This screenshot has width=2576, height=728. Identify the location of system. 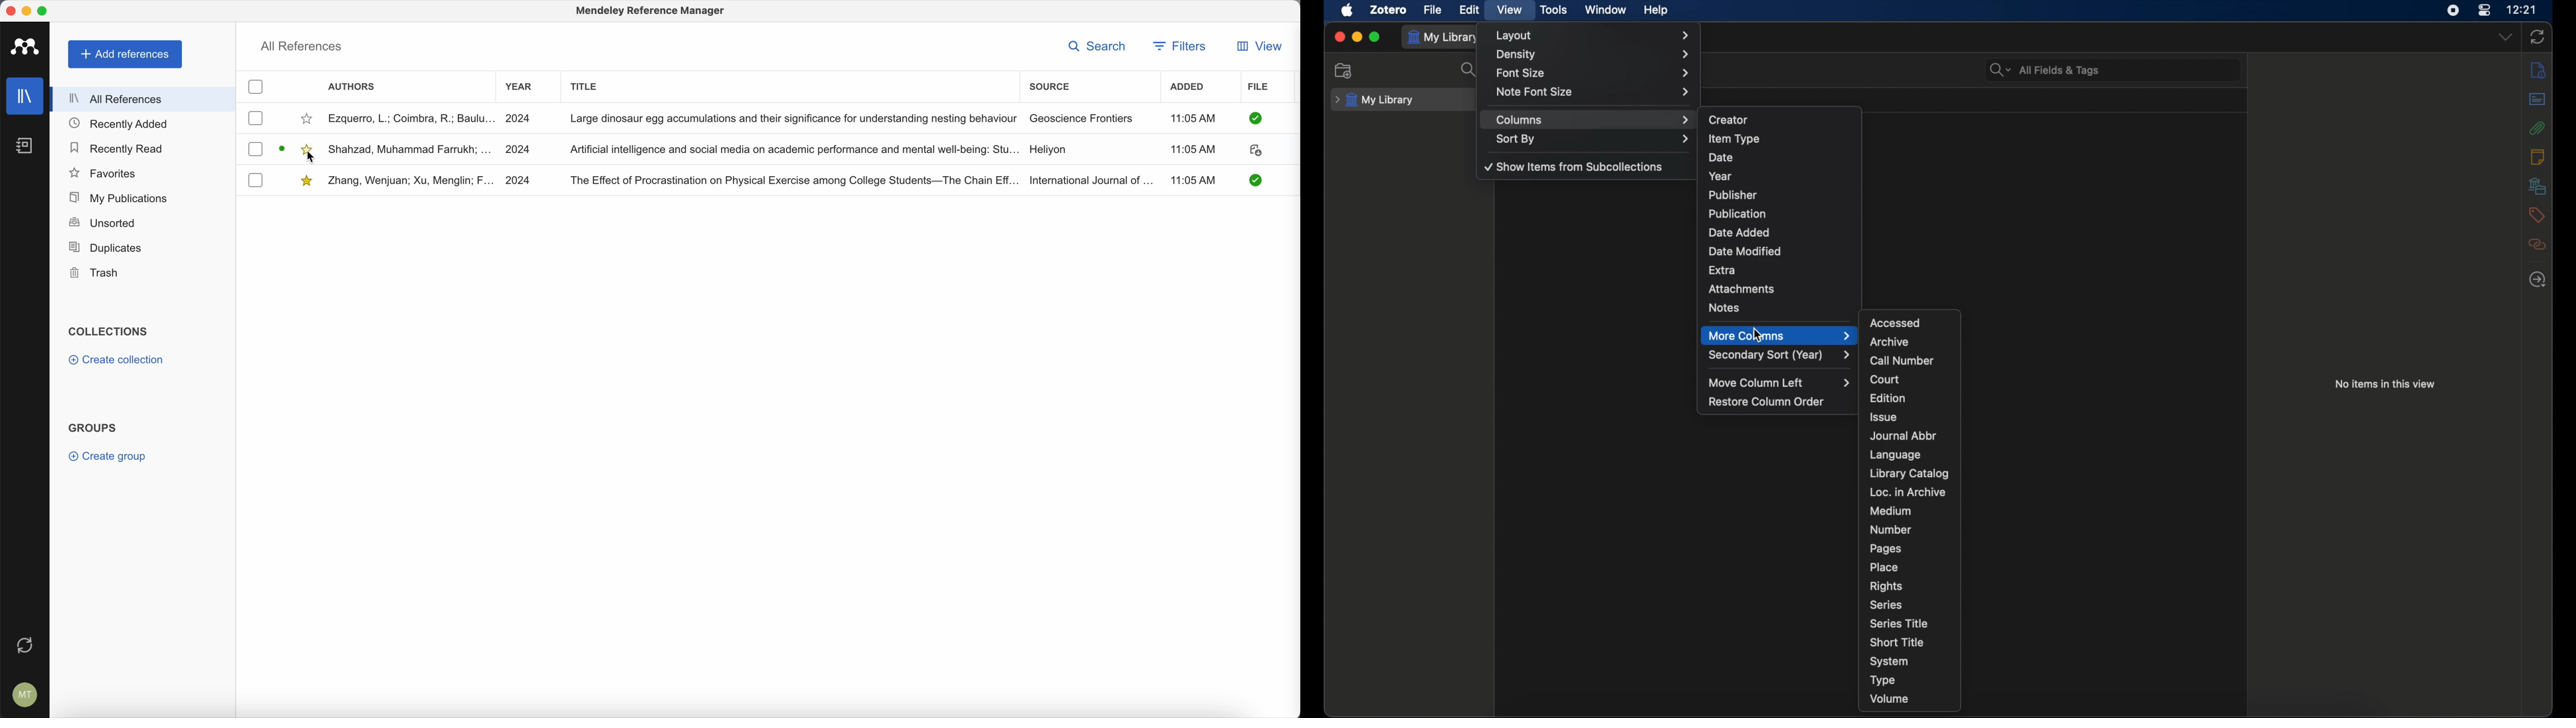
(1889, 661).